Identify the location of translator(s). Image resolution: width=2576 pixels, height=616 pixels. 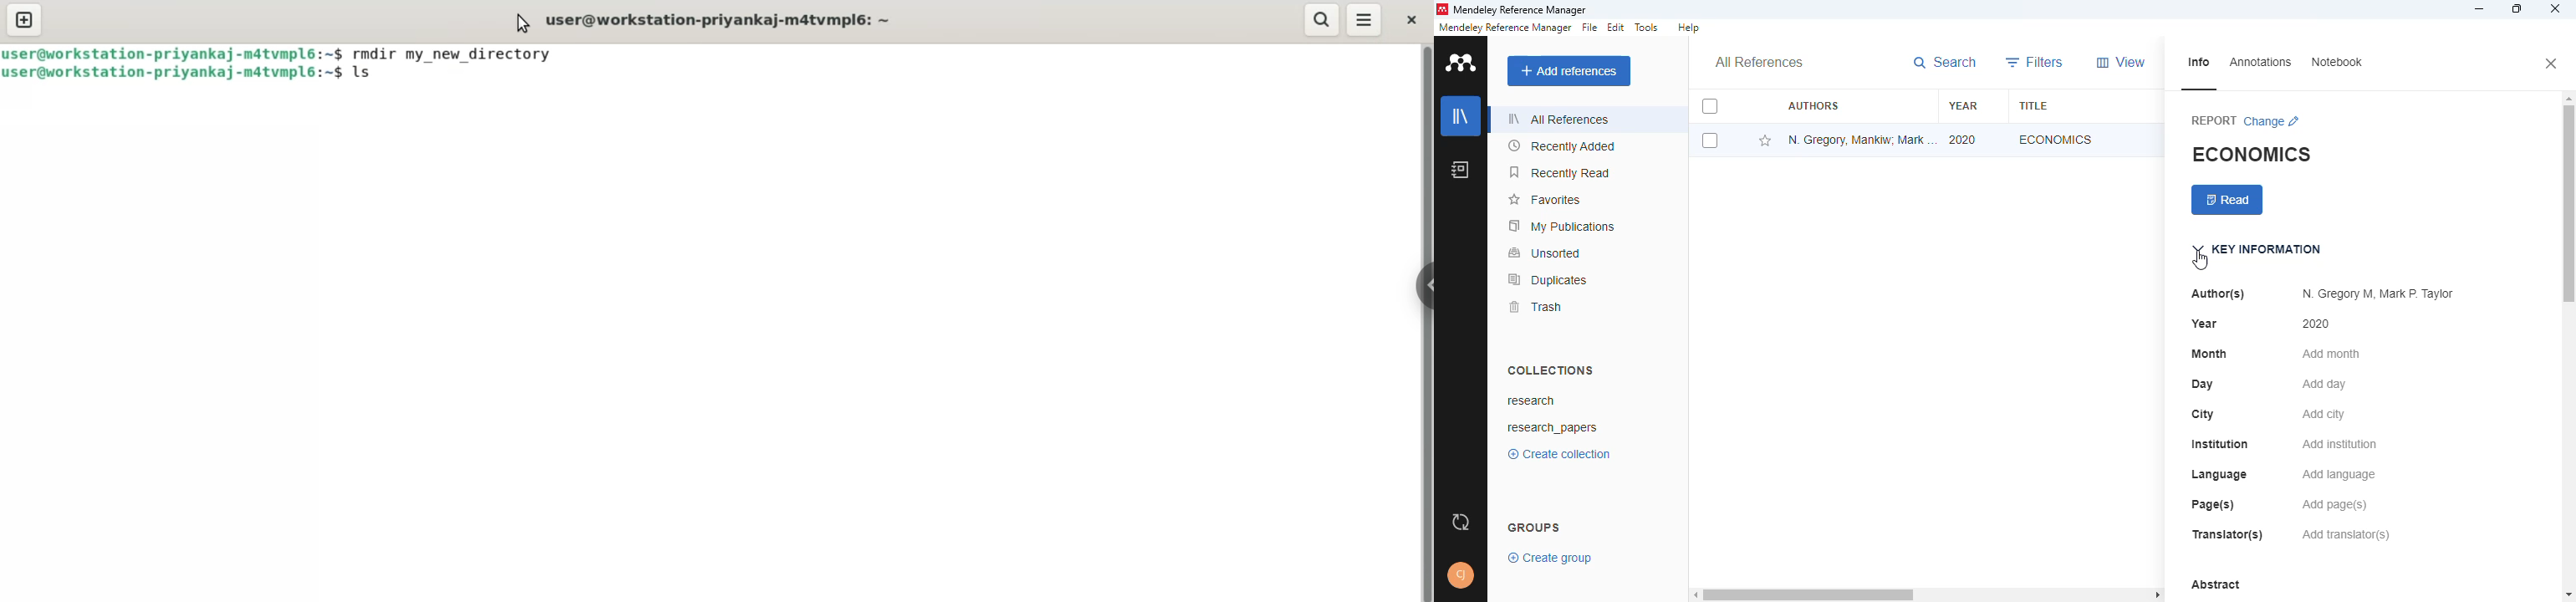
(2227, 535).